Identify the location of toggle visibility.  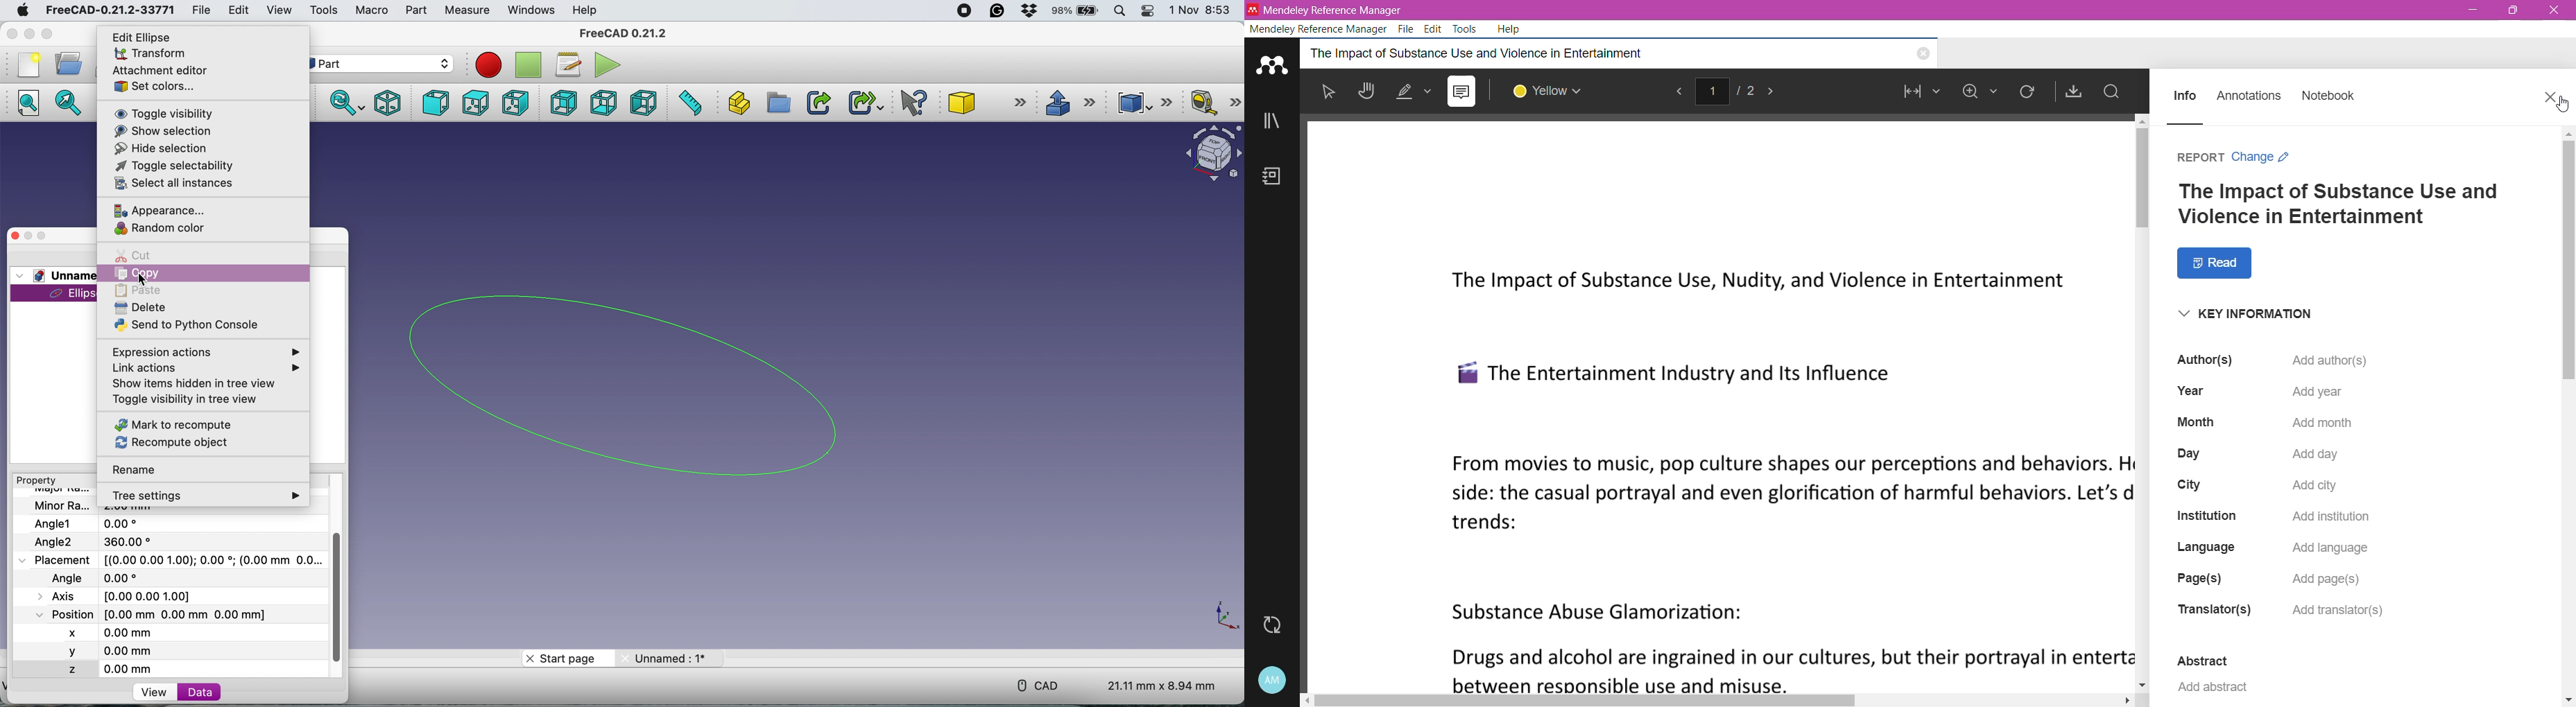
(167, 114).